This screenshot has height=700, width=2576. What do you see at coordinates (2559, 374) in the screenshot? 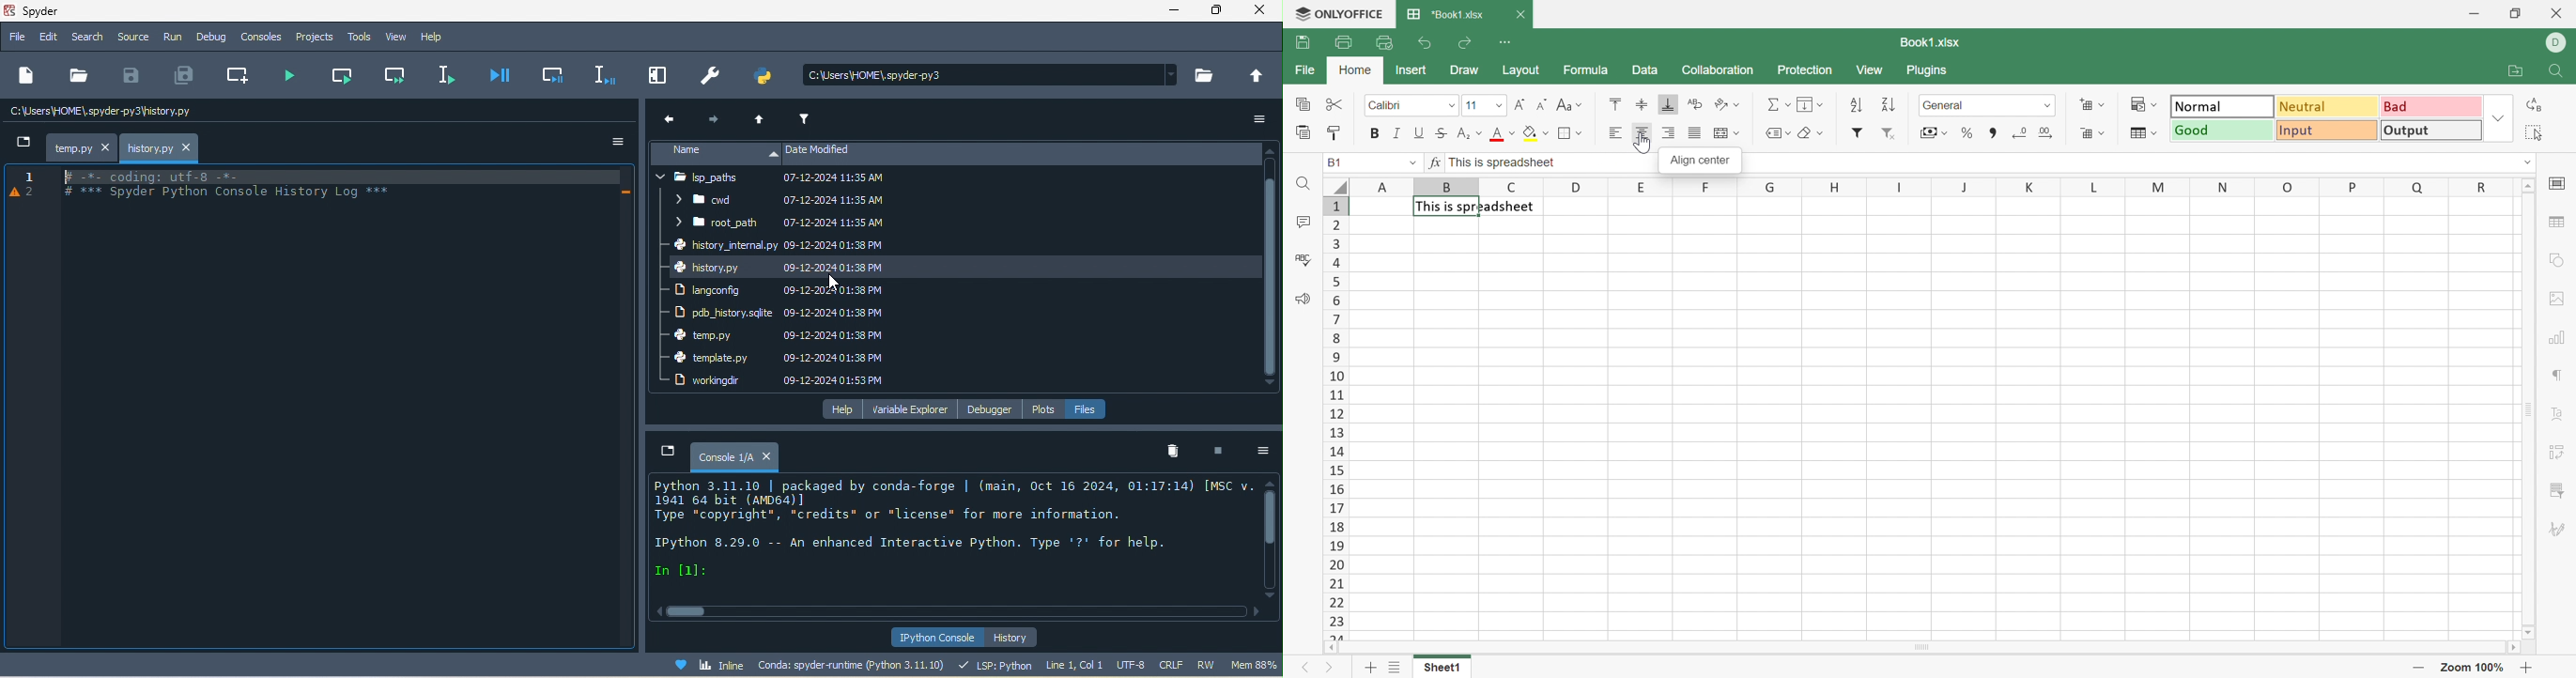
I see `paragraph settings` at bounding box center [2559, 374].